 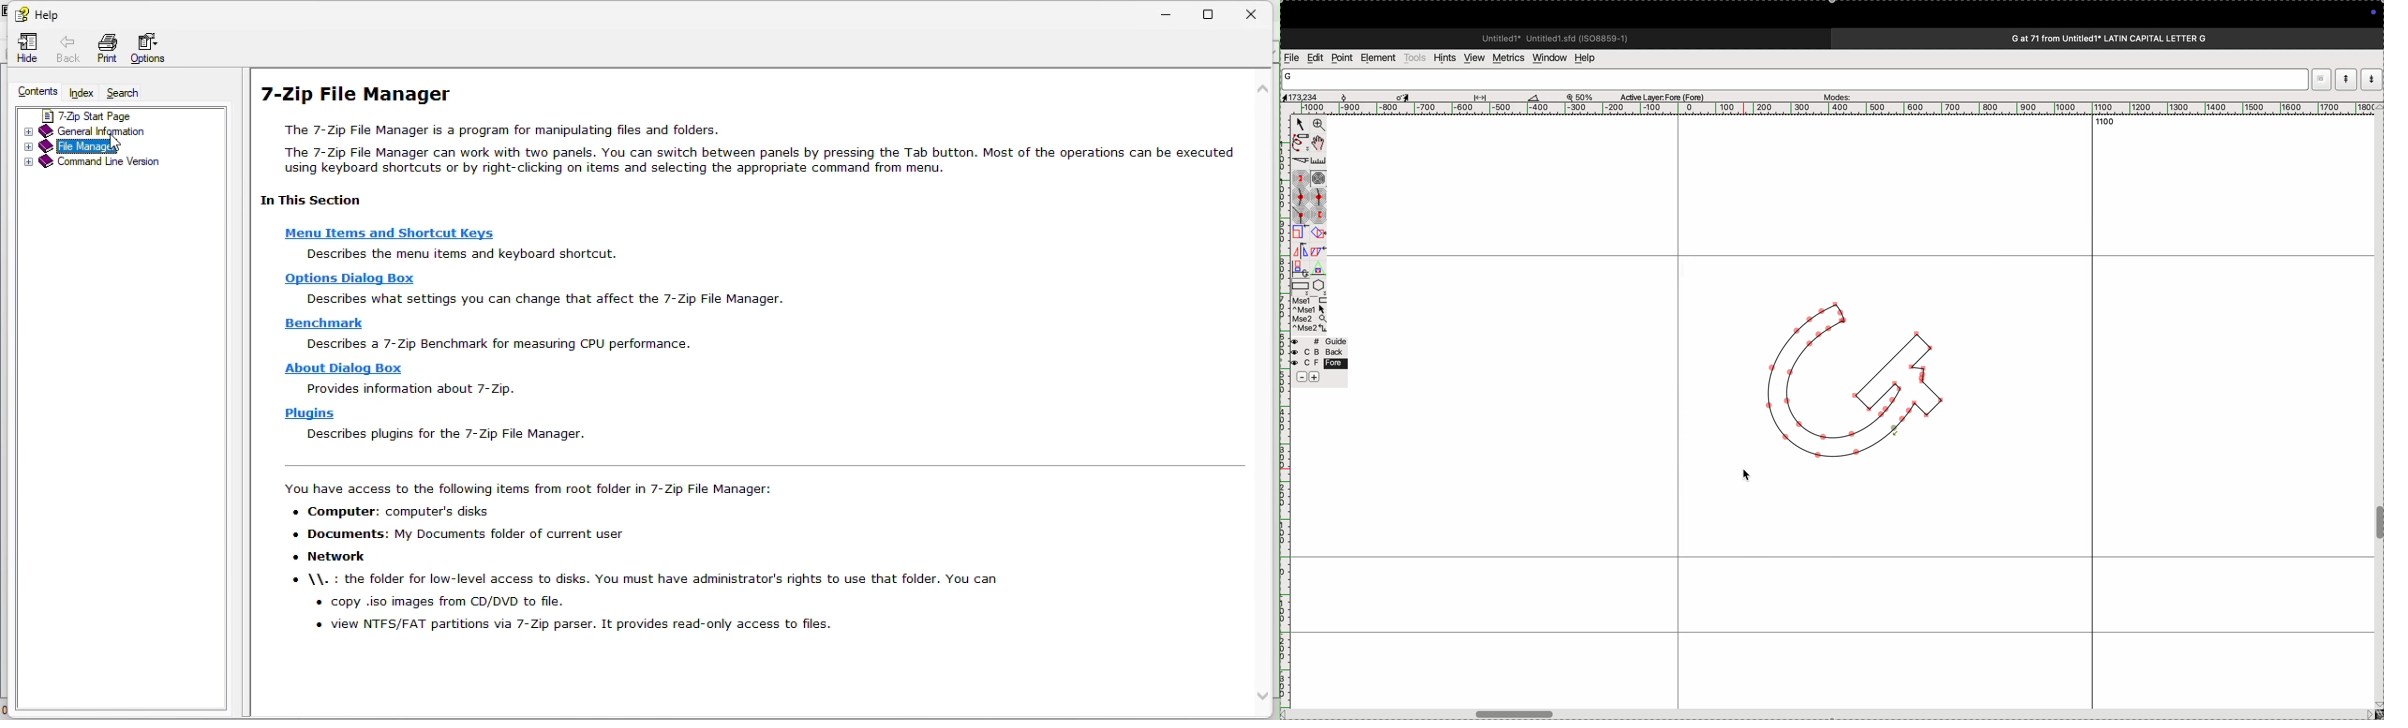 I want to click on help, so click(x=1590, y=58).